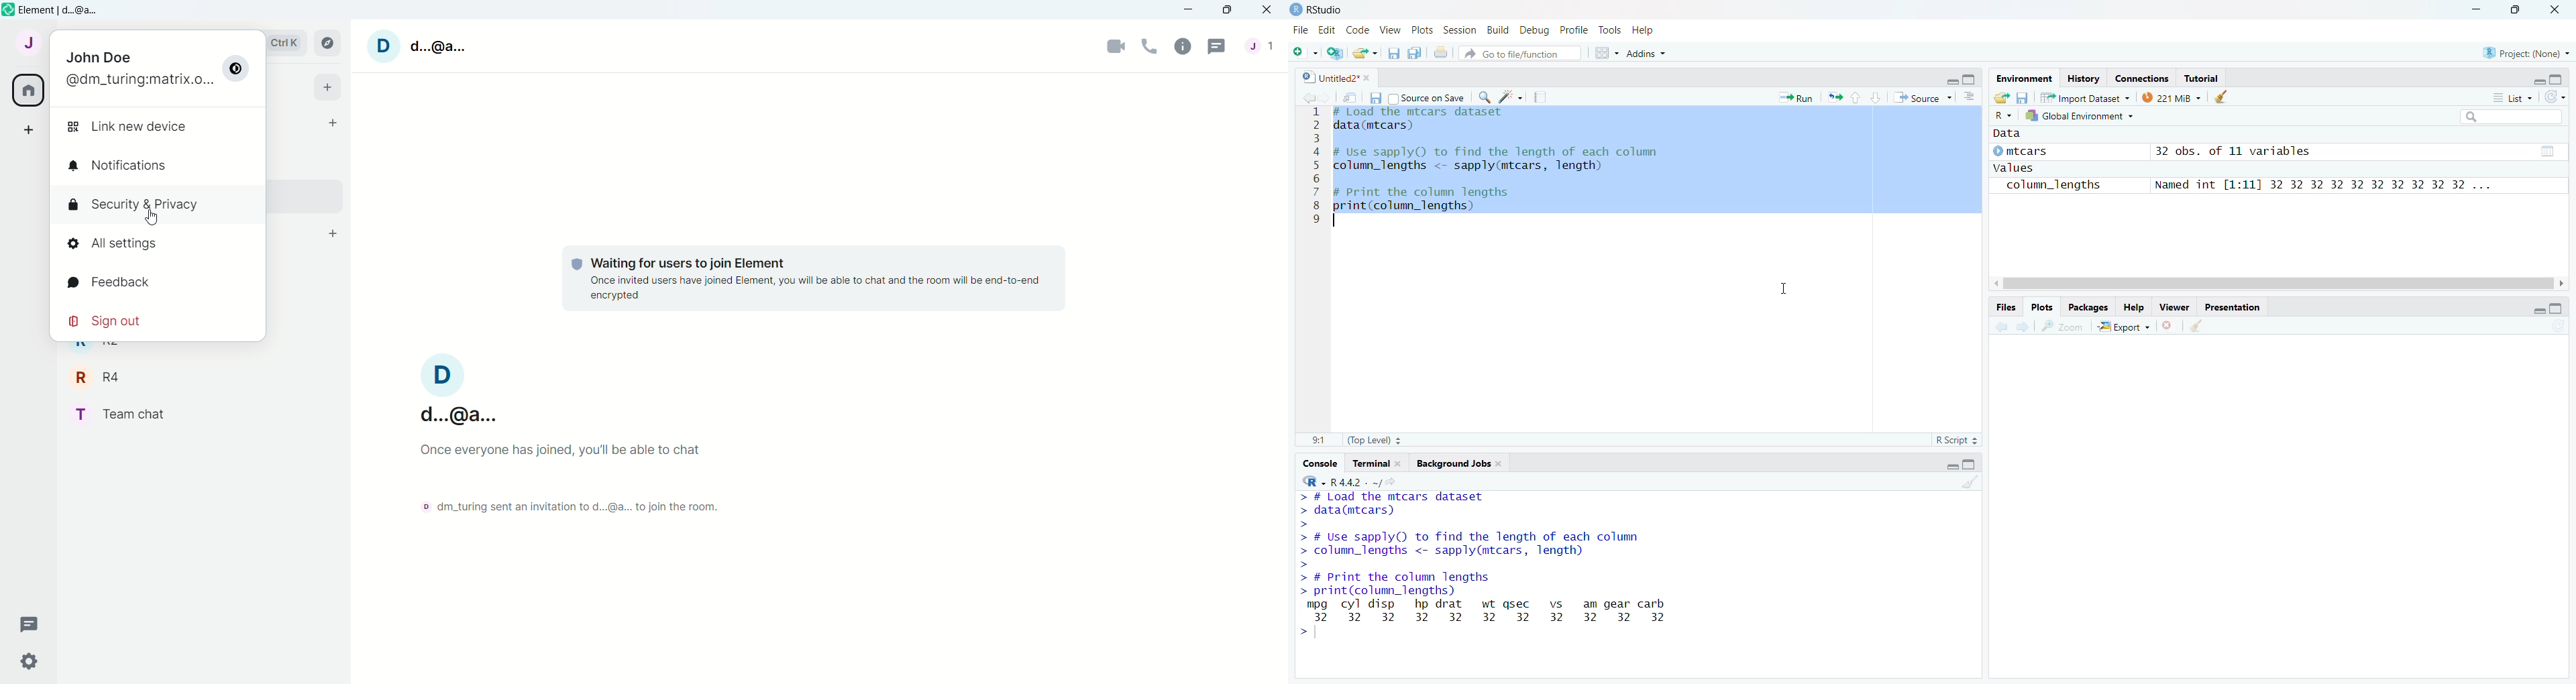  Describe the element at coordinates (1351, 97) in the screenshot. I see `Open in new window` at that location.